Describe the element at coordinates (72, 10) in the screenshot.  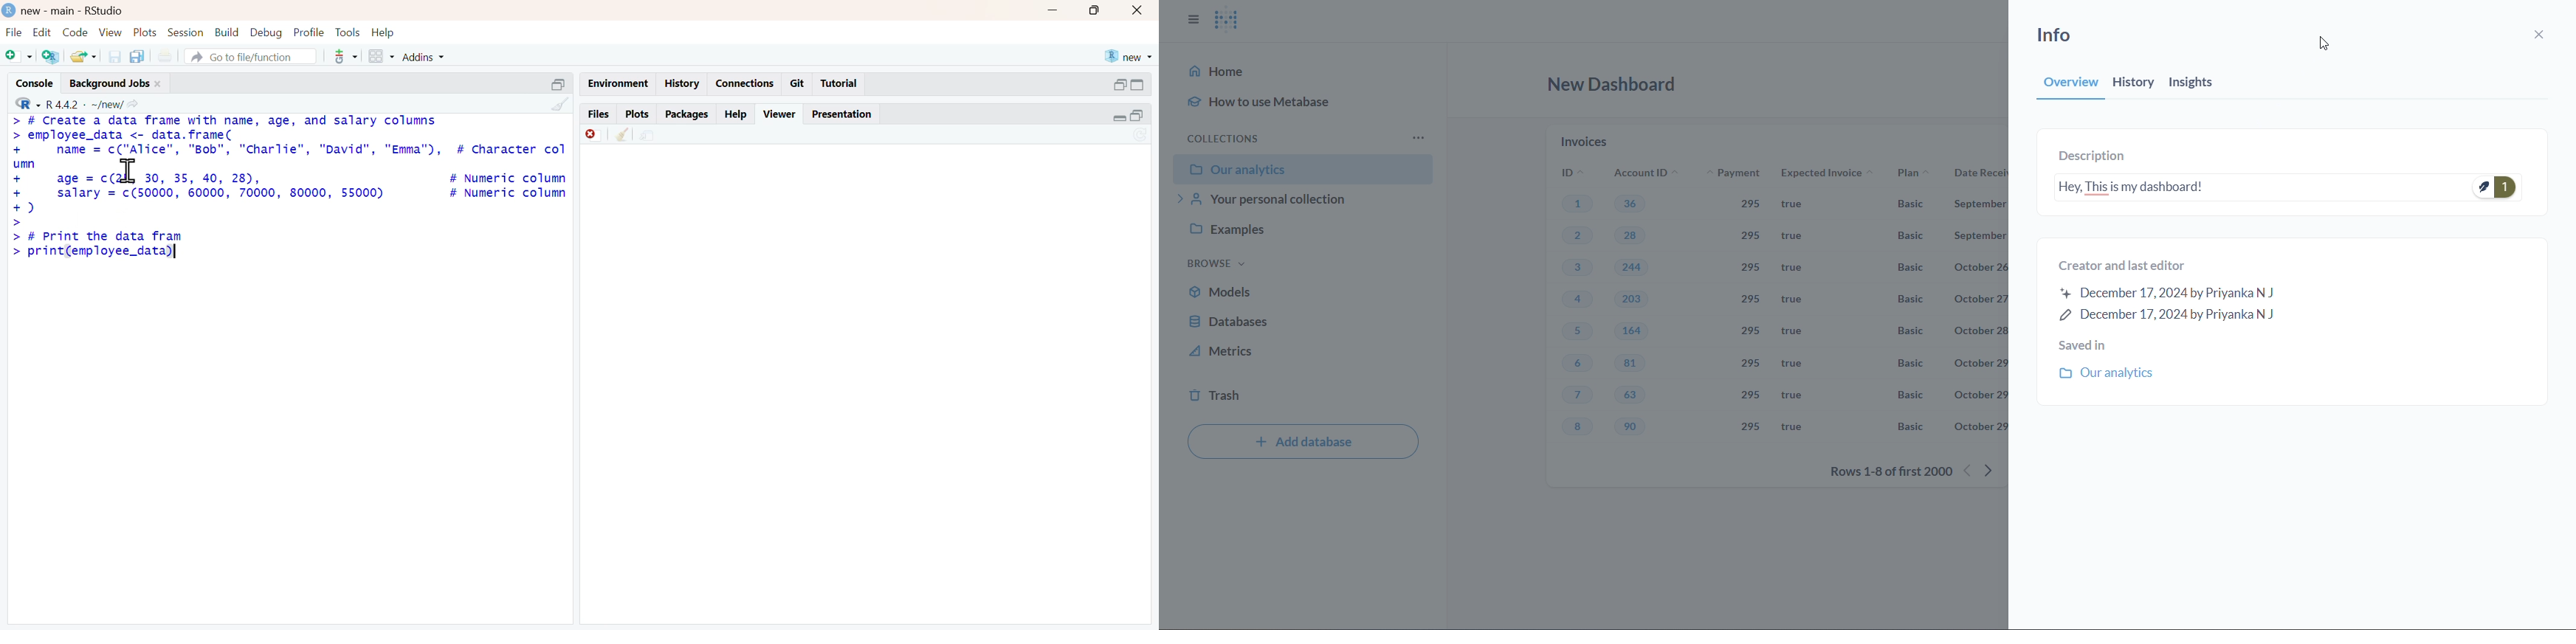
I see `D new - main - RStudio` at that location.